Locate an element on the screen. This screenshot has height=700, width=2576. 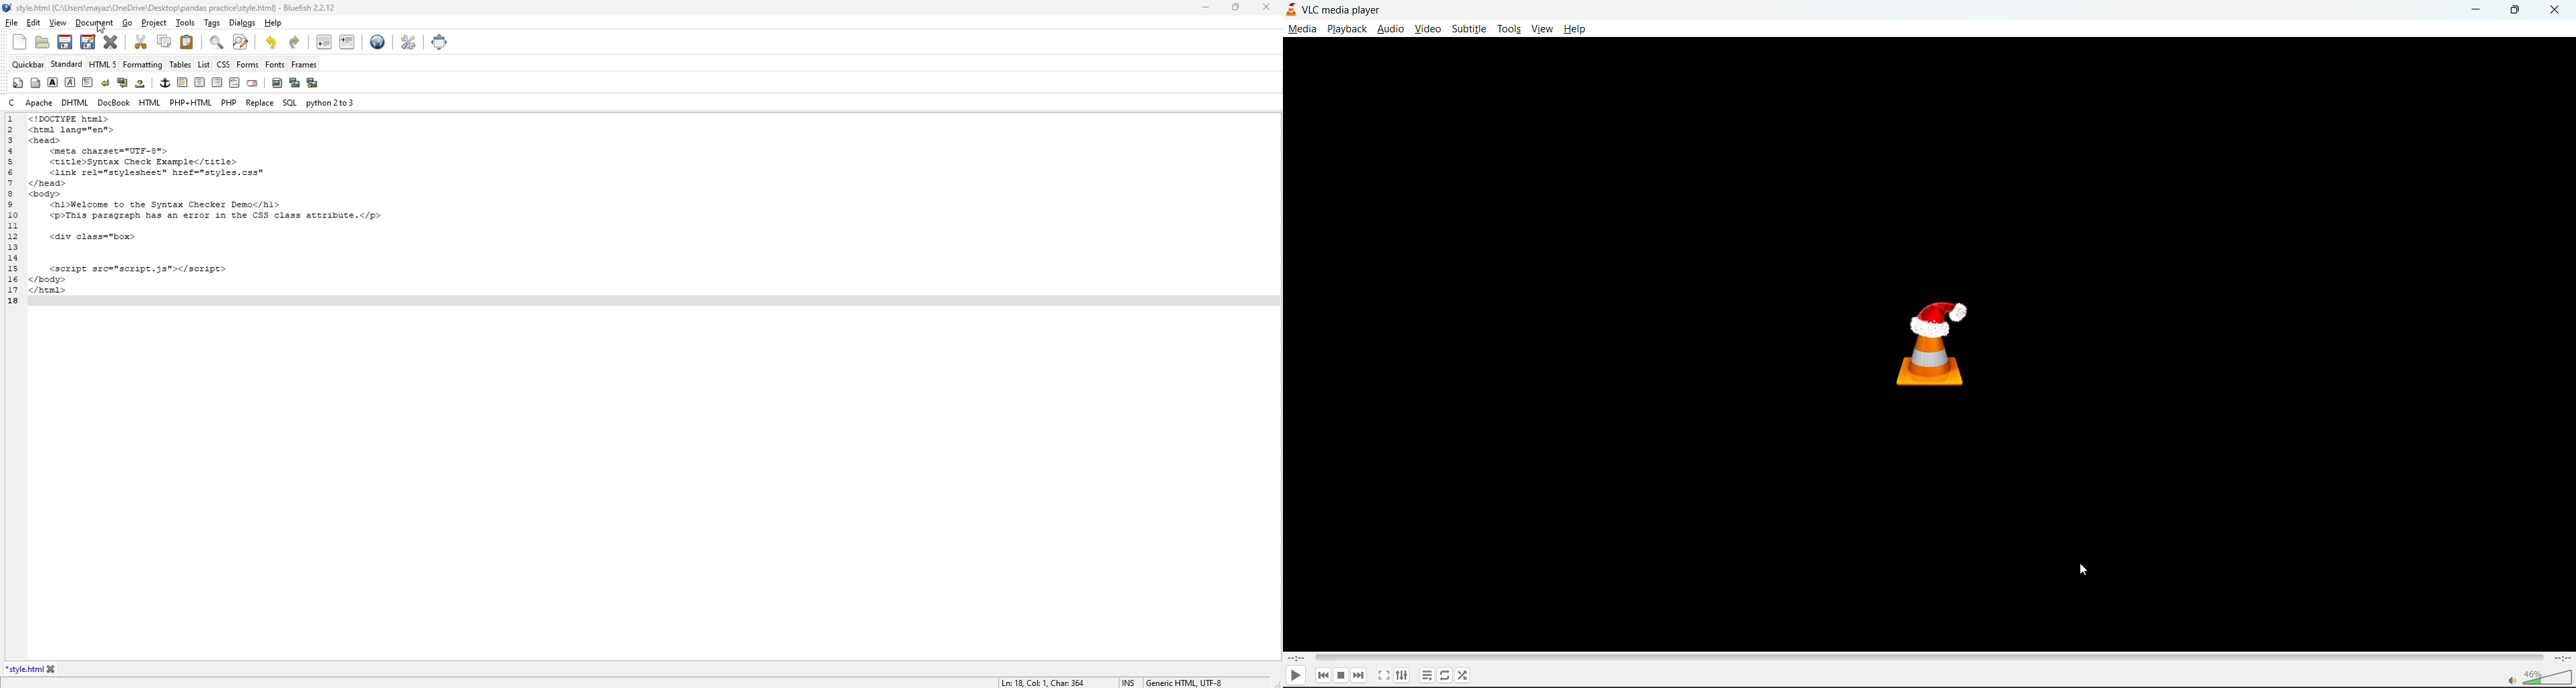
volume is located at coordinates (2537, 677).